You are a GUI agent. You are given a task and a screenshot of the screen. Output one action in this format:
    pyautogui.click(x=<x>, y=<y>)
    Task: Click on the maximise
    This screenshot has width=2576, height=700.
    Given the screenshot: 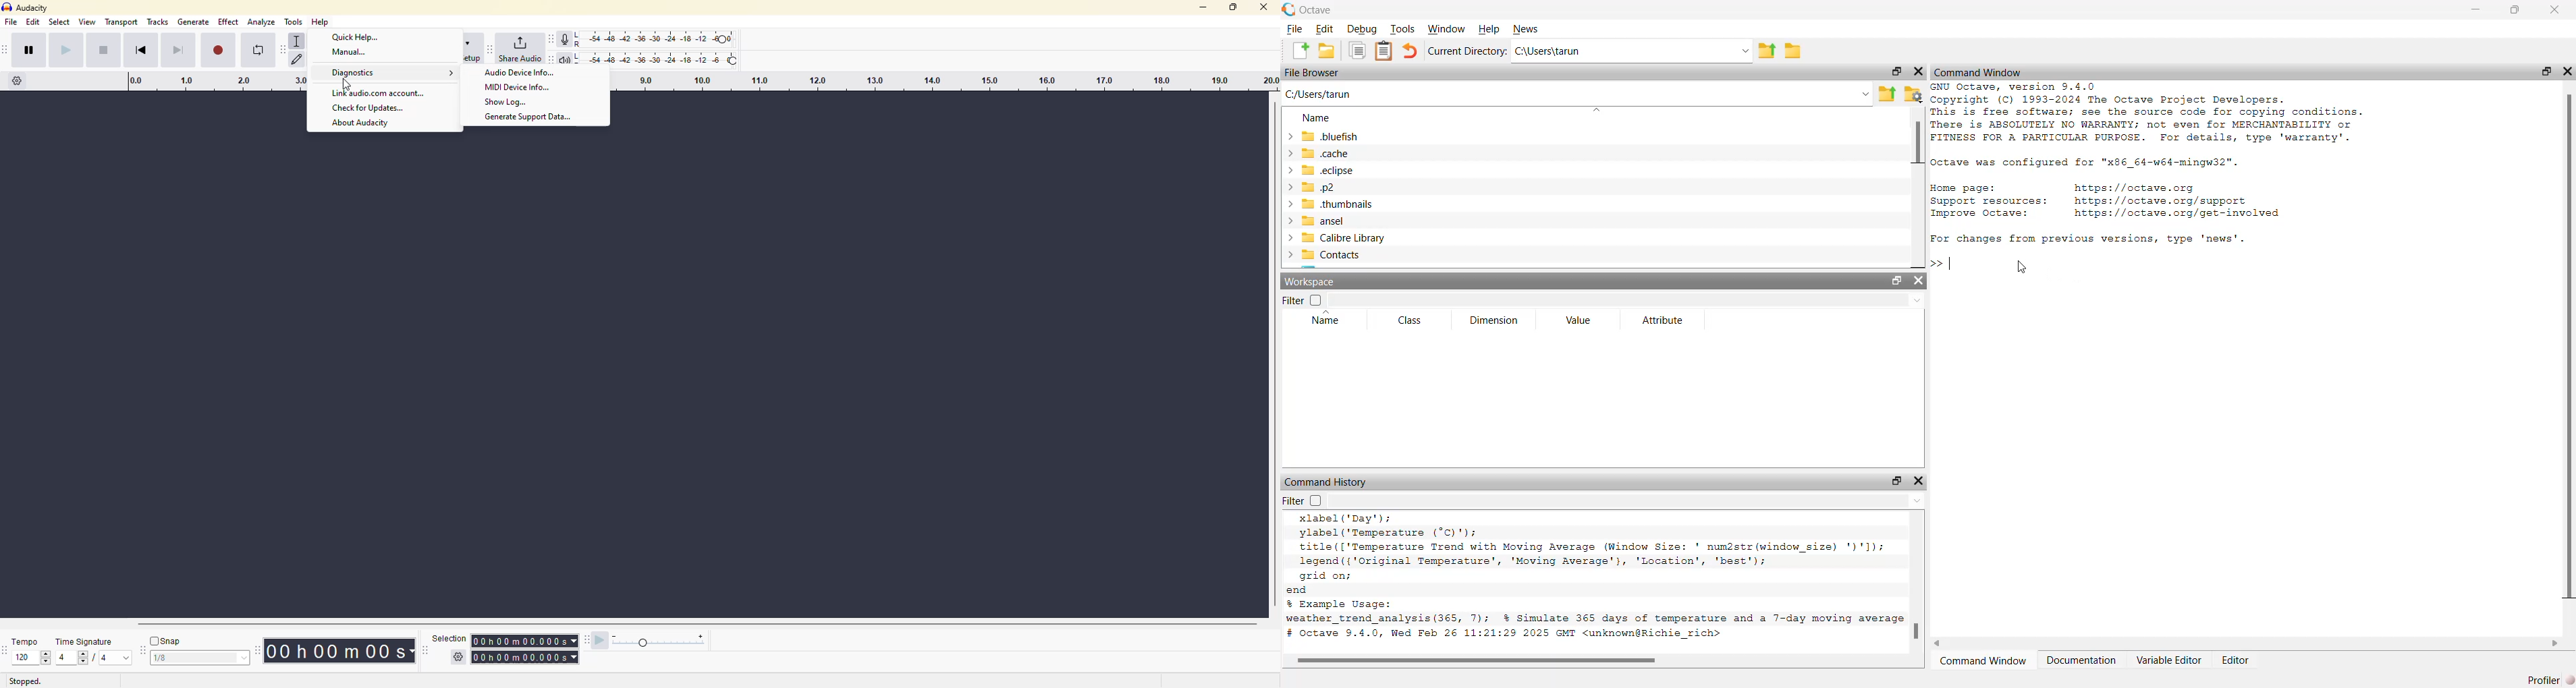 What is the action you would take?
    pyautogui.click(x=1894, y=71)
    